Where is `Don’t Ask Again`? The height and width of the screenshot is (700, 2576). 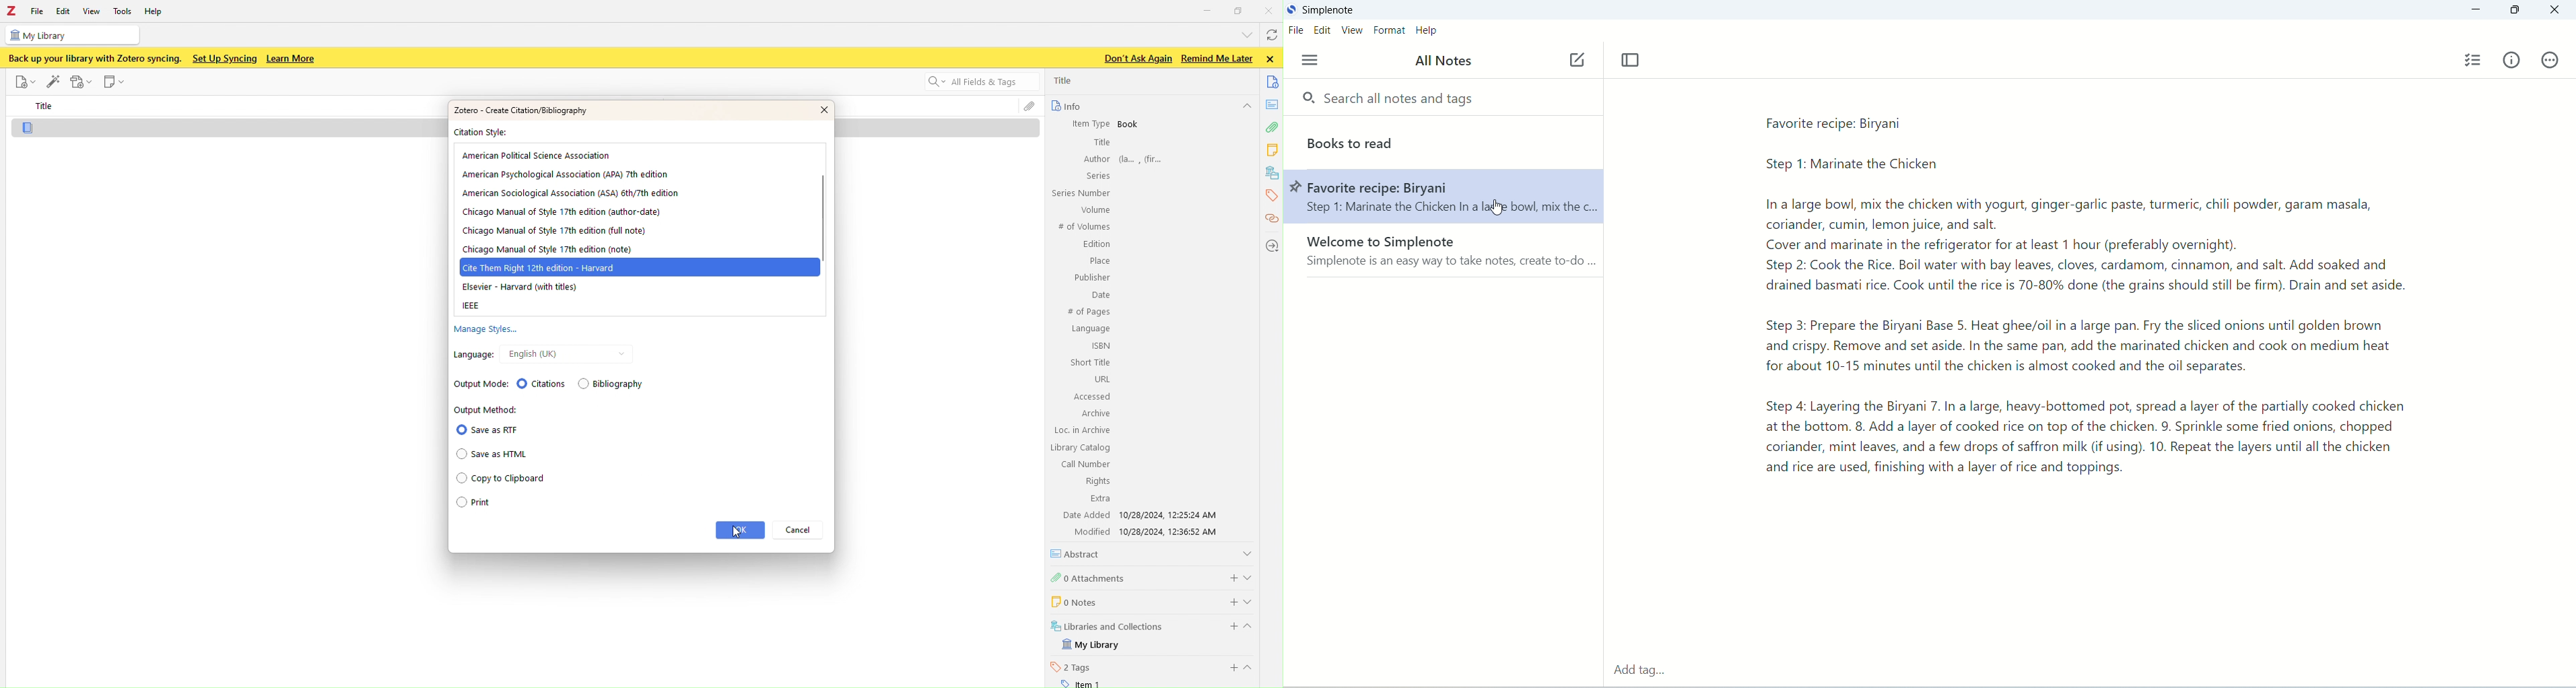
Don’t Ask Again is located at coordinates (1135, 59).